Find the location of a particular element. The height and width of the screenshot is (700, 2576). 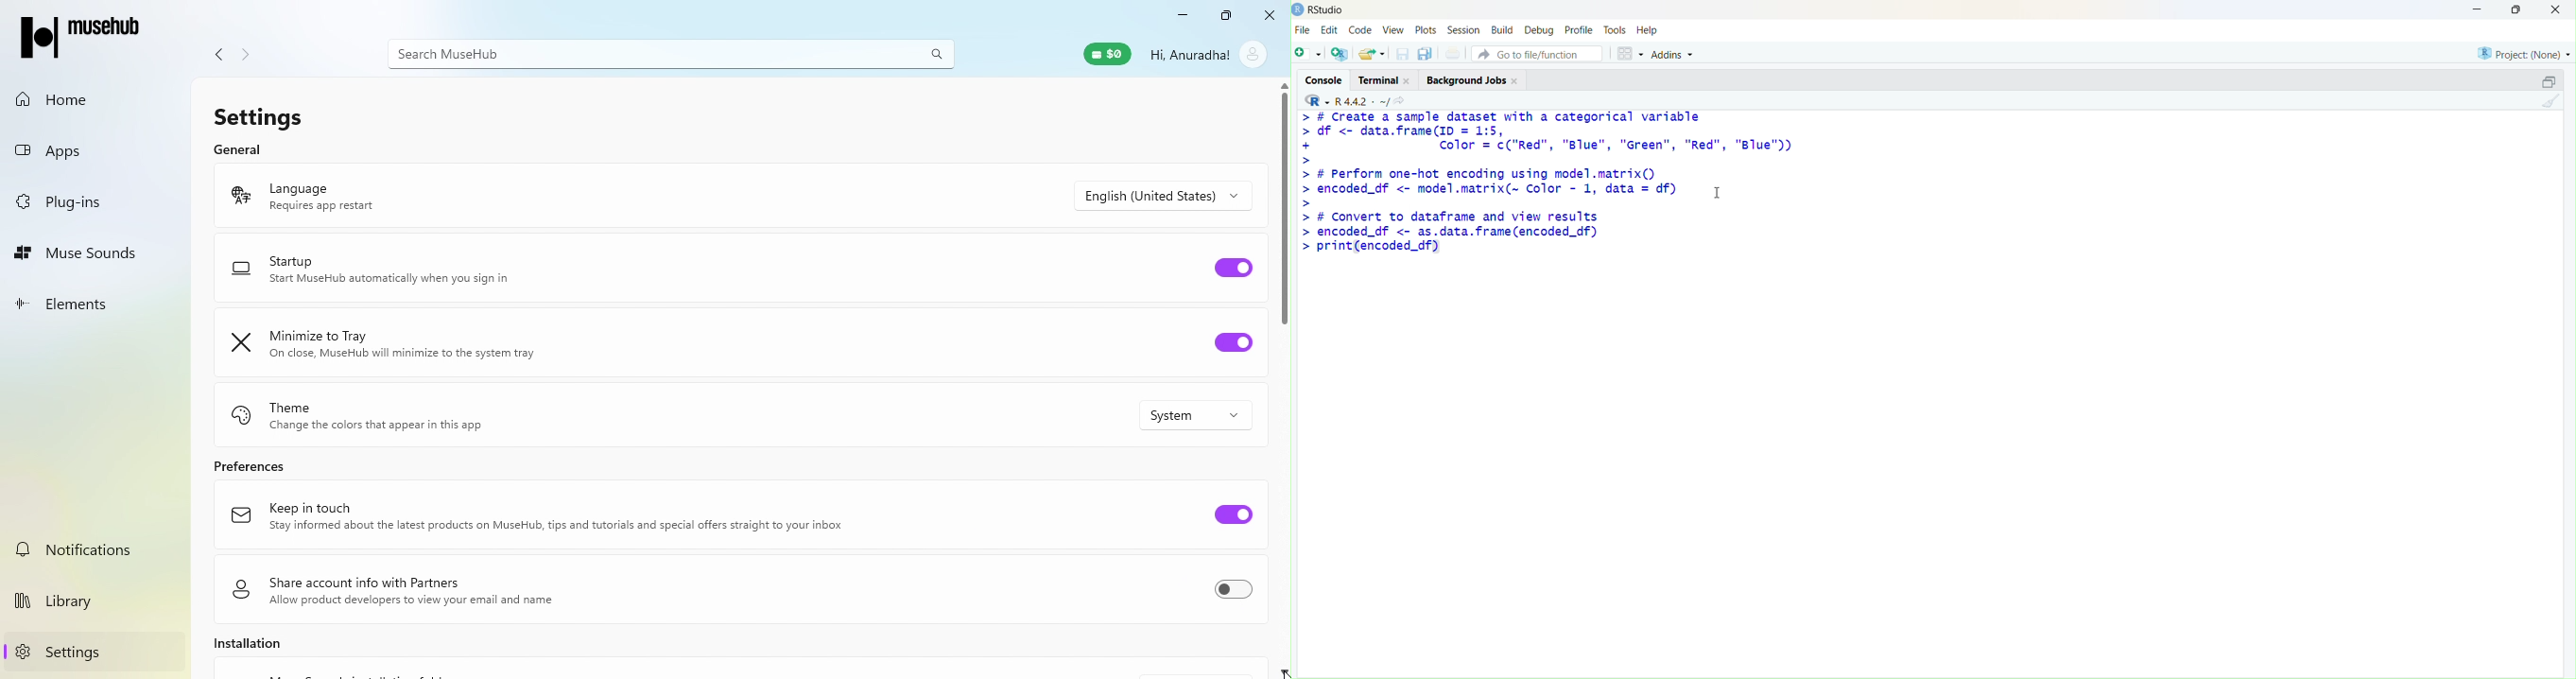

logo is located at coordinates (1299, 11).